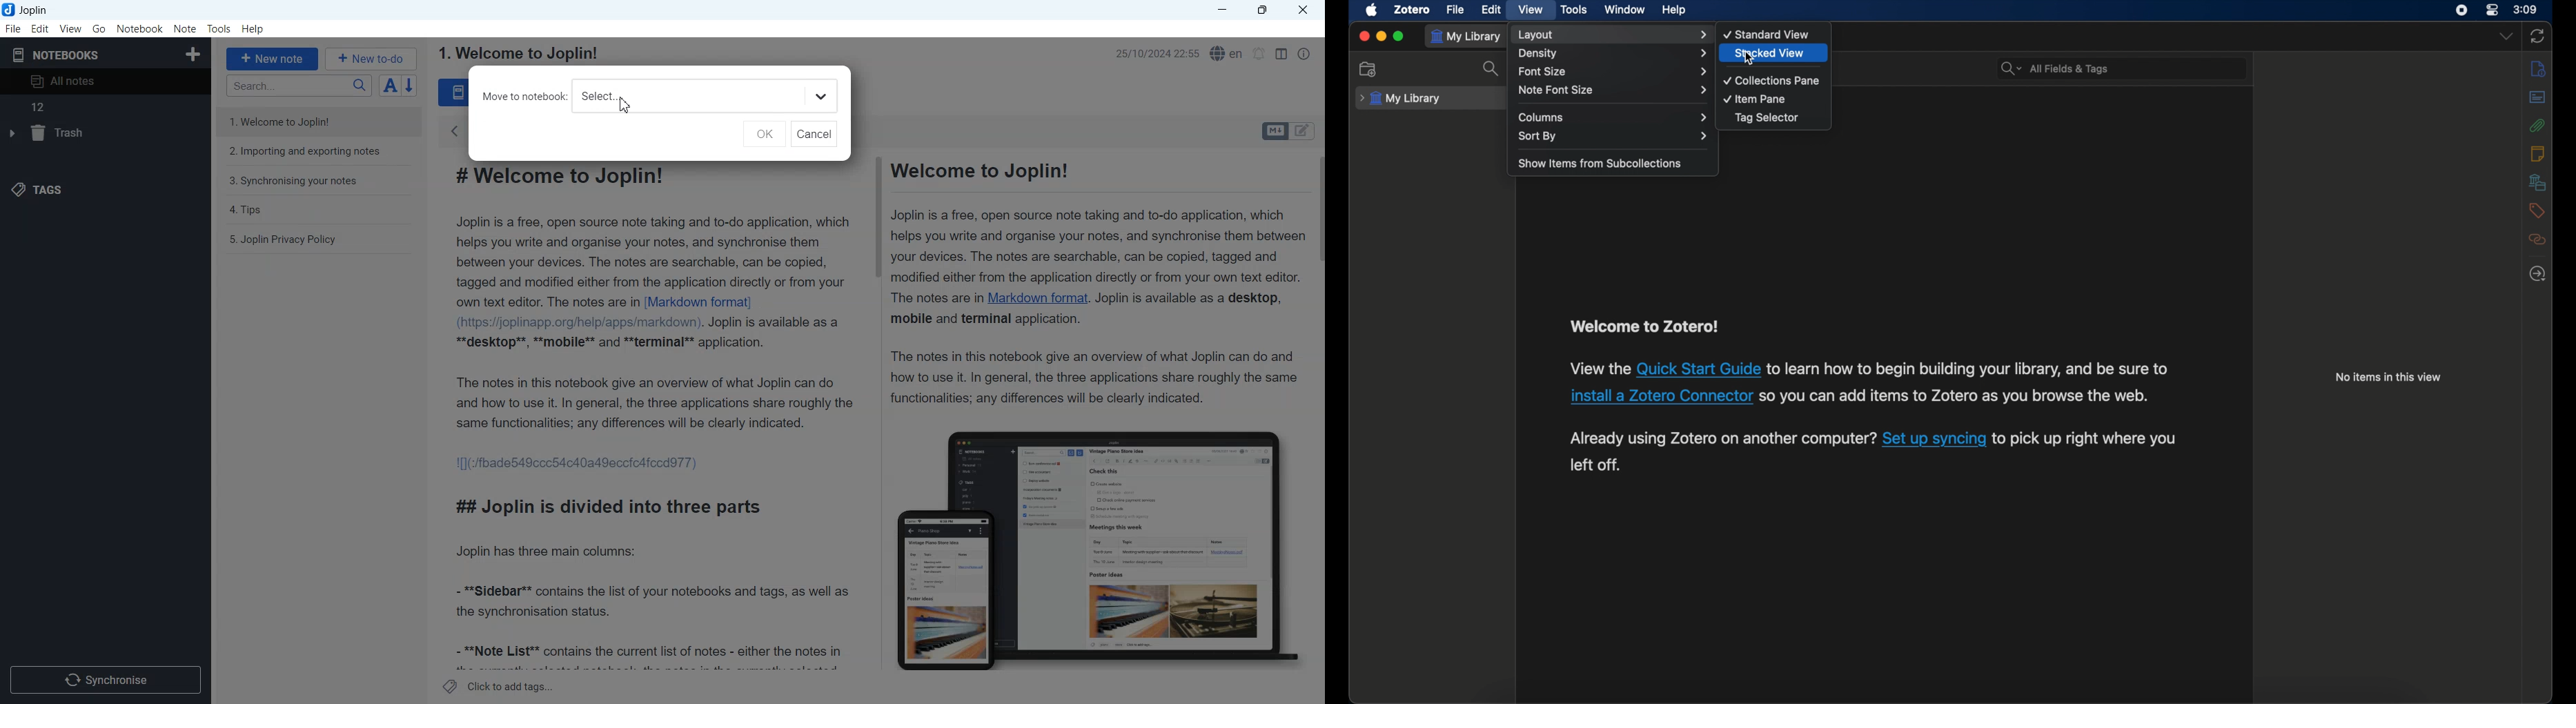 The height and width of the screenshot is (728, 2576). Describe the element at coordinates (1614, 53) in the screenshot. I see `density ` at that location.